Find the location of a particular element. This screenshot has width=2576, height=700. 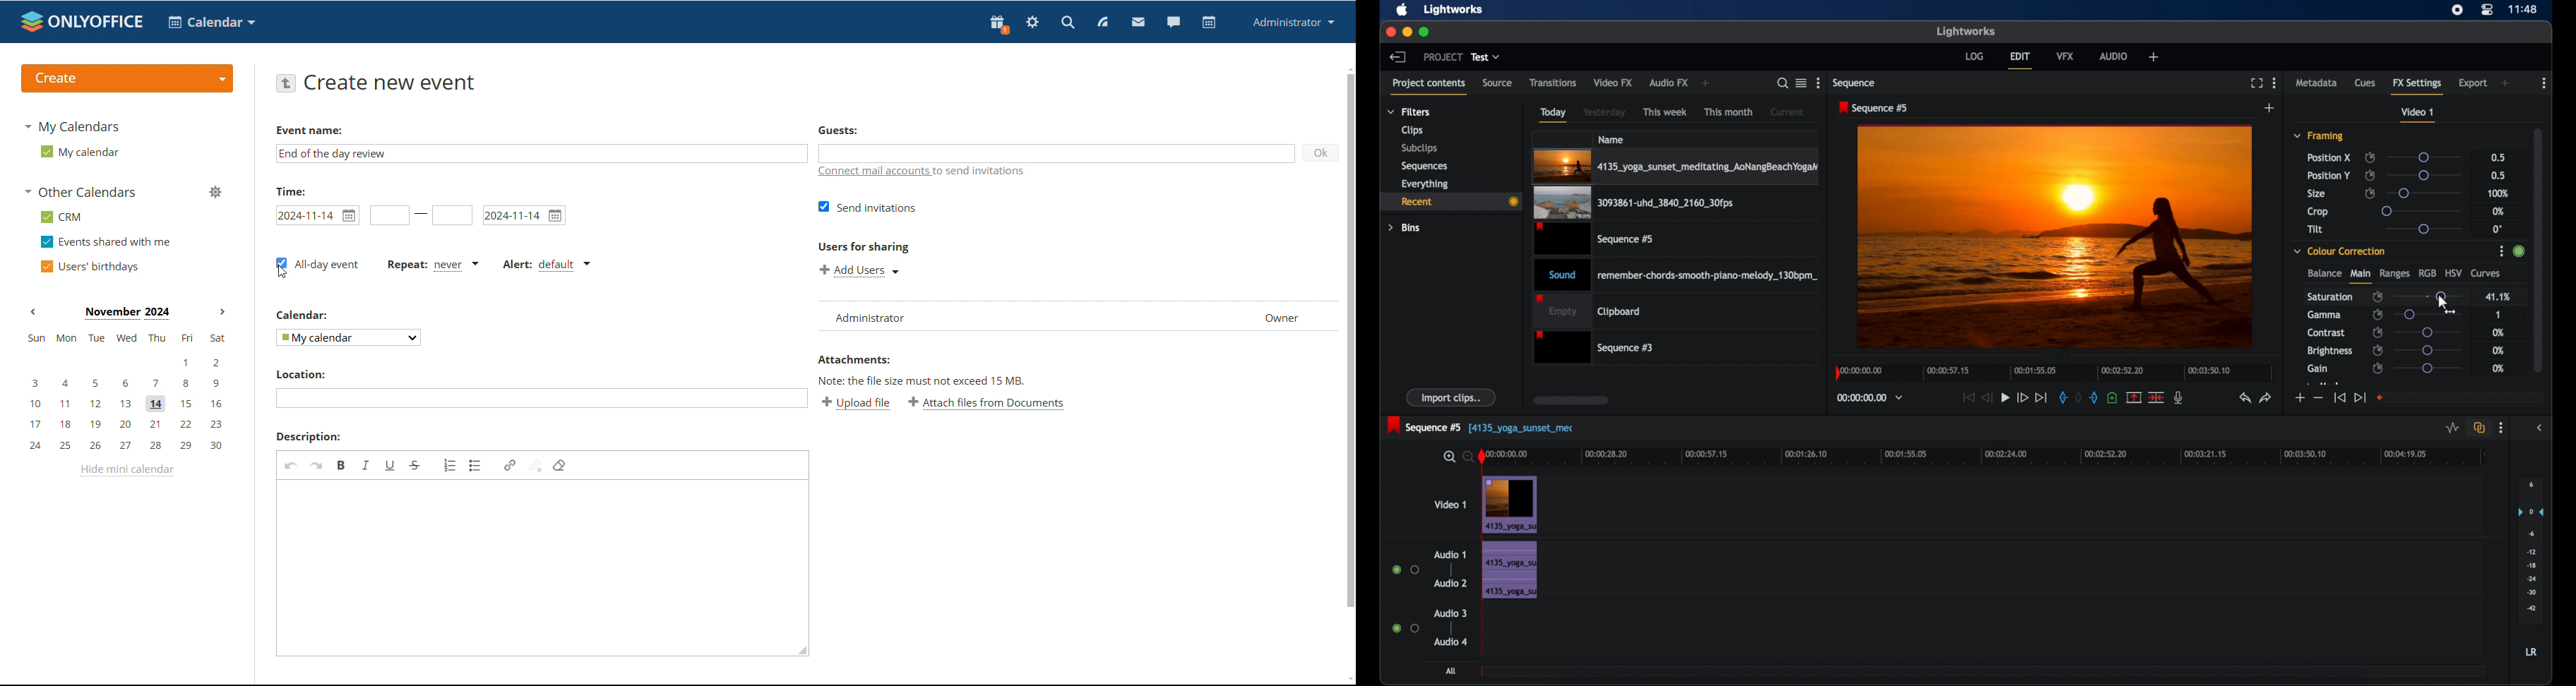

video clip is located at coordinates (1595, 239).